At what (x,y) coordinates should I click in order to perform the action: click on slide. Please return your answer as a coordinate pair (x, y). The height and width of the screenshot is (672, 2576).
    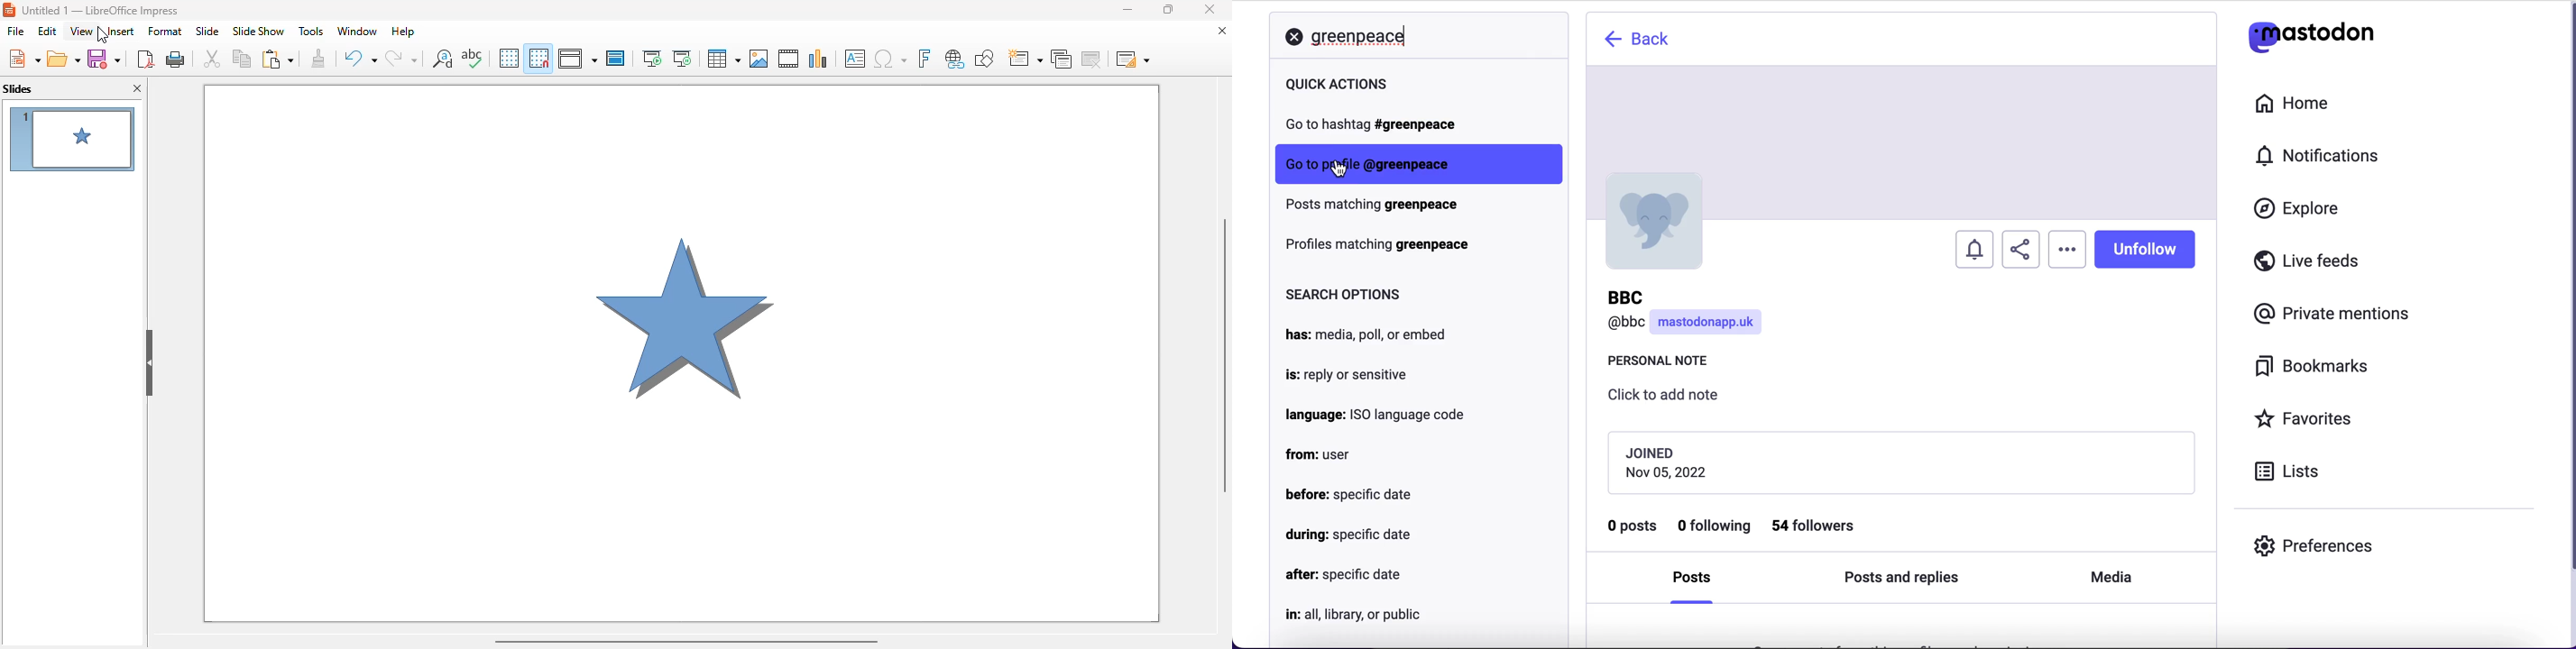
    Looking at the image, I should click on (207, 32).